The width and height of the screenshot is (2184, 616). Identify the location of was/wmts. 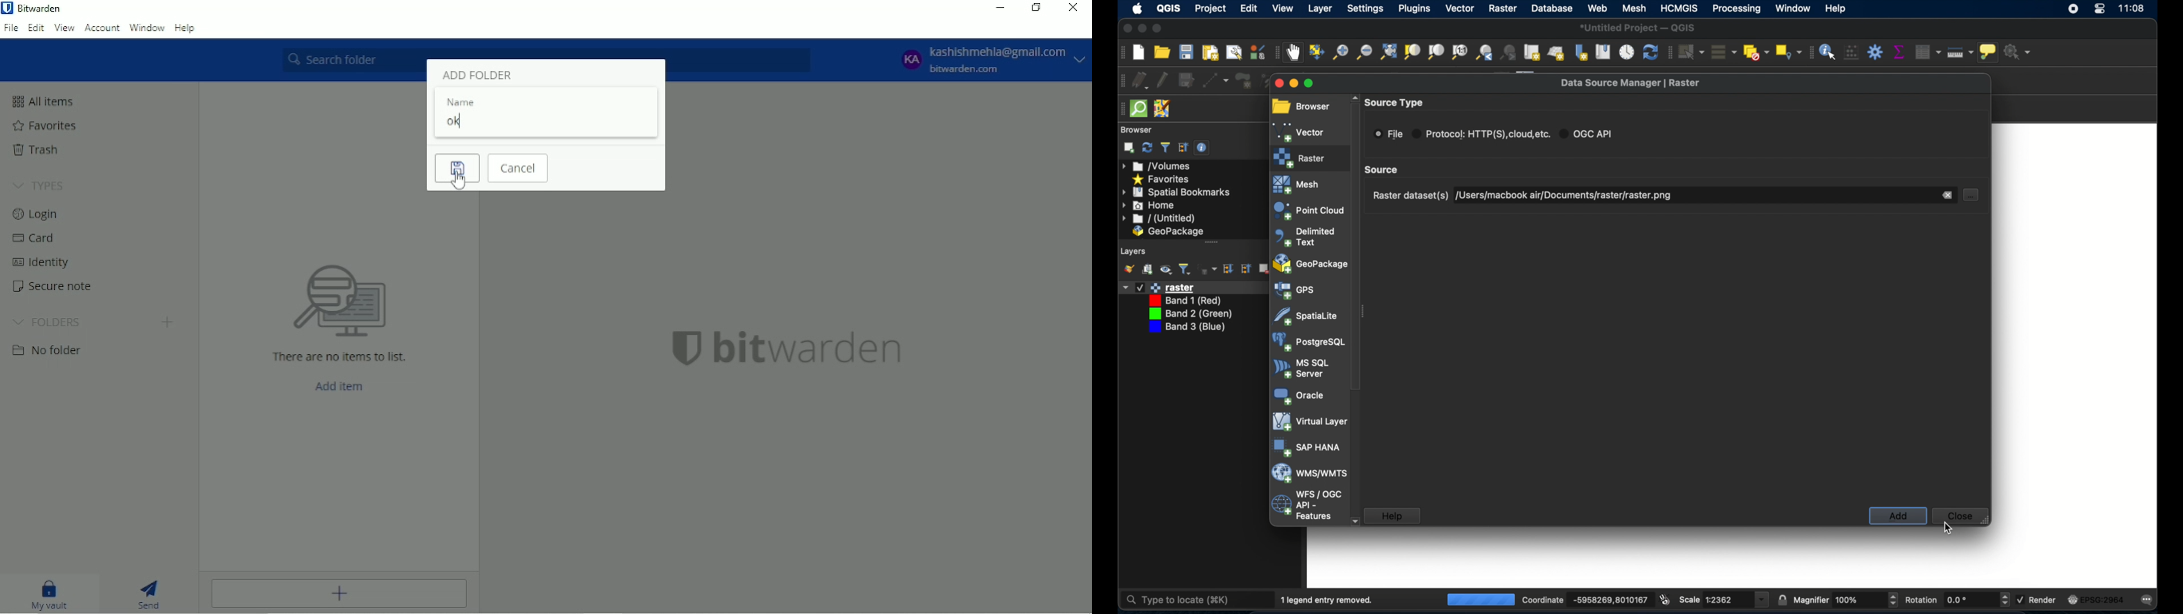
(1311, 473).